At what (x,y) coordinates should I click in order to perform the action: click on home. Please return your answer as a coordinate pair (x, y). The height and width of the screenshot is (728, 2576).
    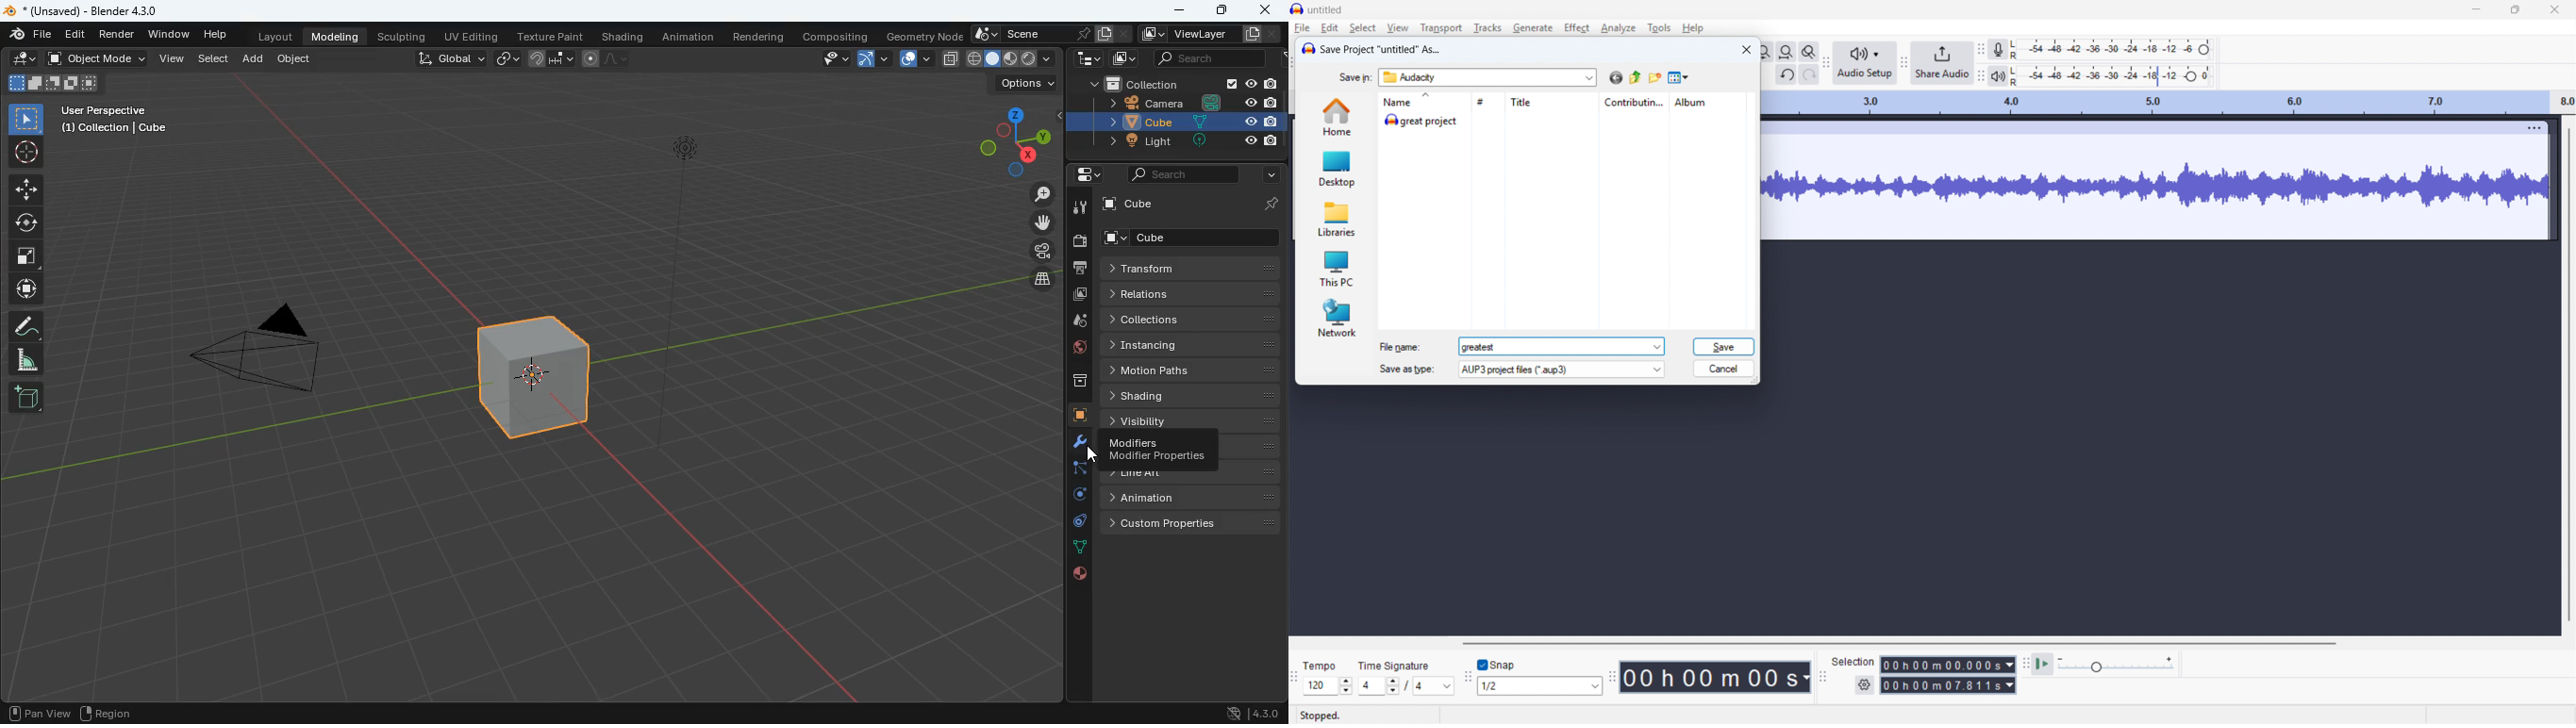
    Looking at the image, I should click on (1335, 117).